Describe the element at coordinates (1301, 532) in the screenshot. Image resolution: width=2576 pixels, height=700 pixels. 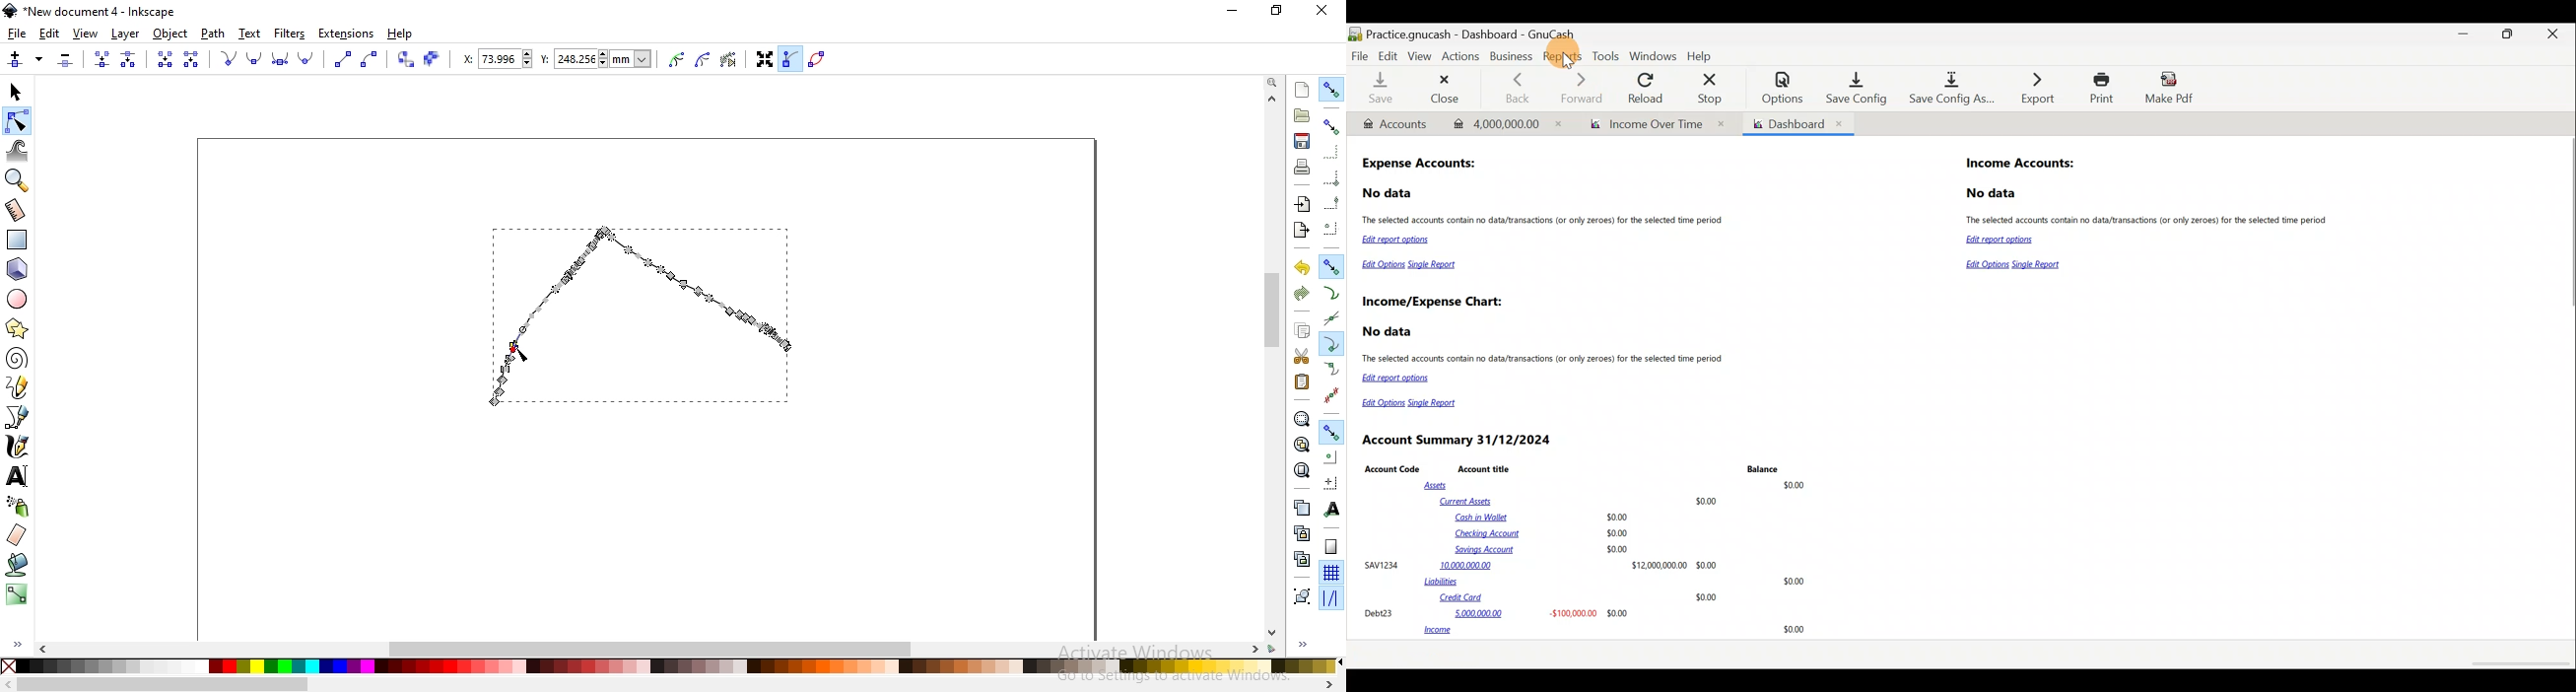
I see `create a clone` at that location.